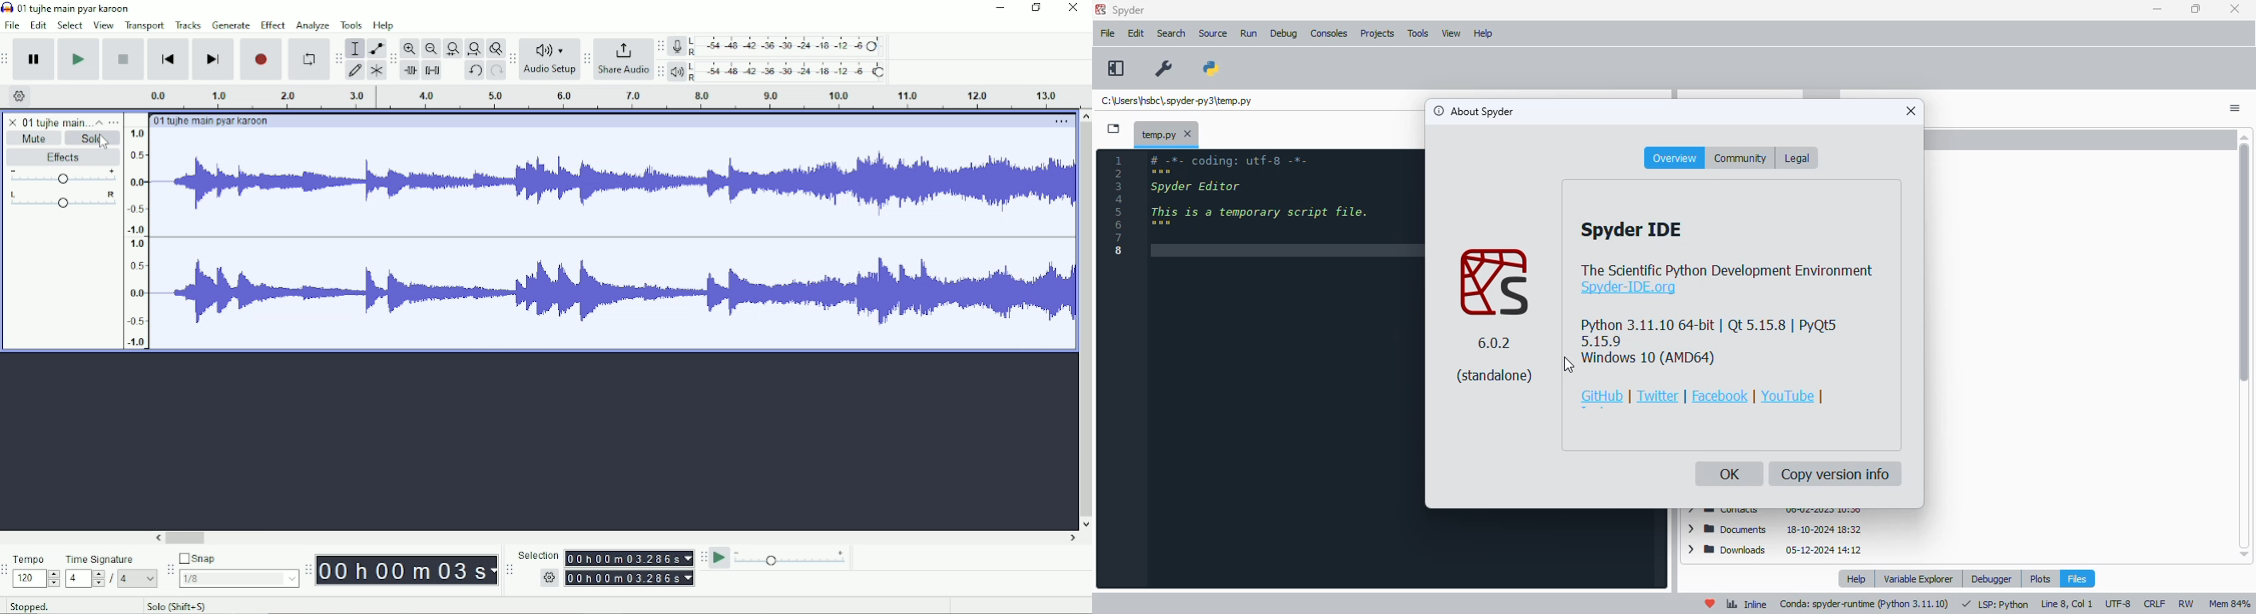 Image resolution: width=2268 pixels, height=616 pixels. Describe the element at coordinates (1107, 34) in the screenshot. I see `file` at that location.